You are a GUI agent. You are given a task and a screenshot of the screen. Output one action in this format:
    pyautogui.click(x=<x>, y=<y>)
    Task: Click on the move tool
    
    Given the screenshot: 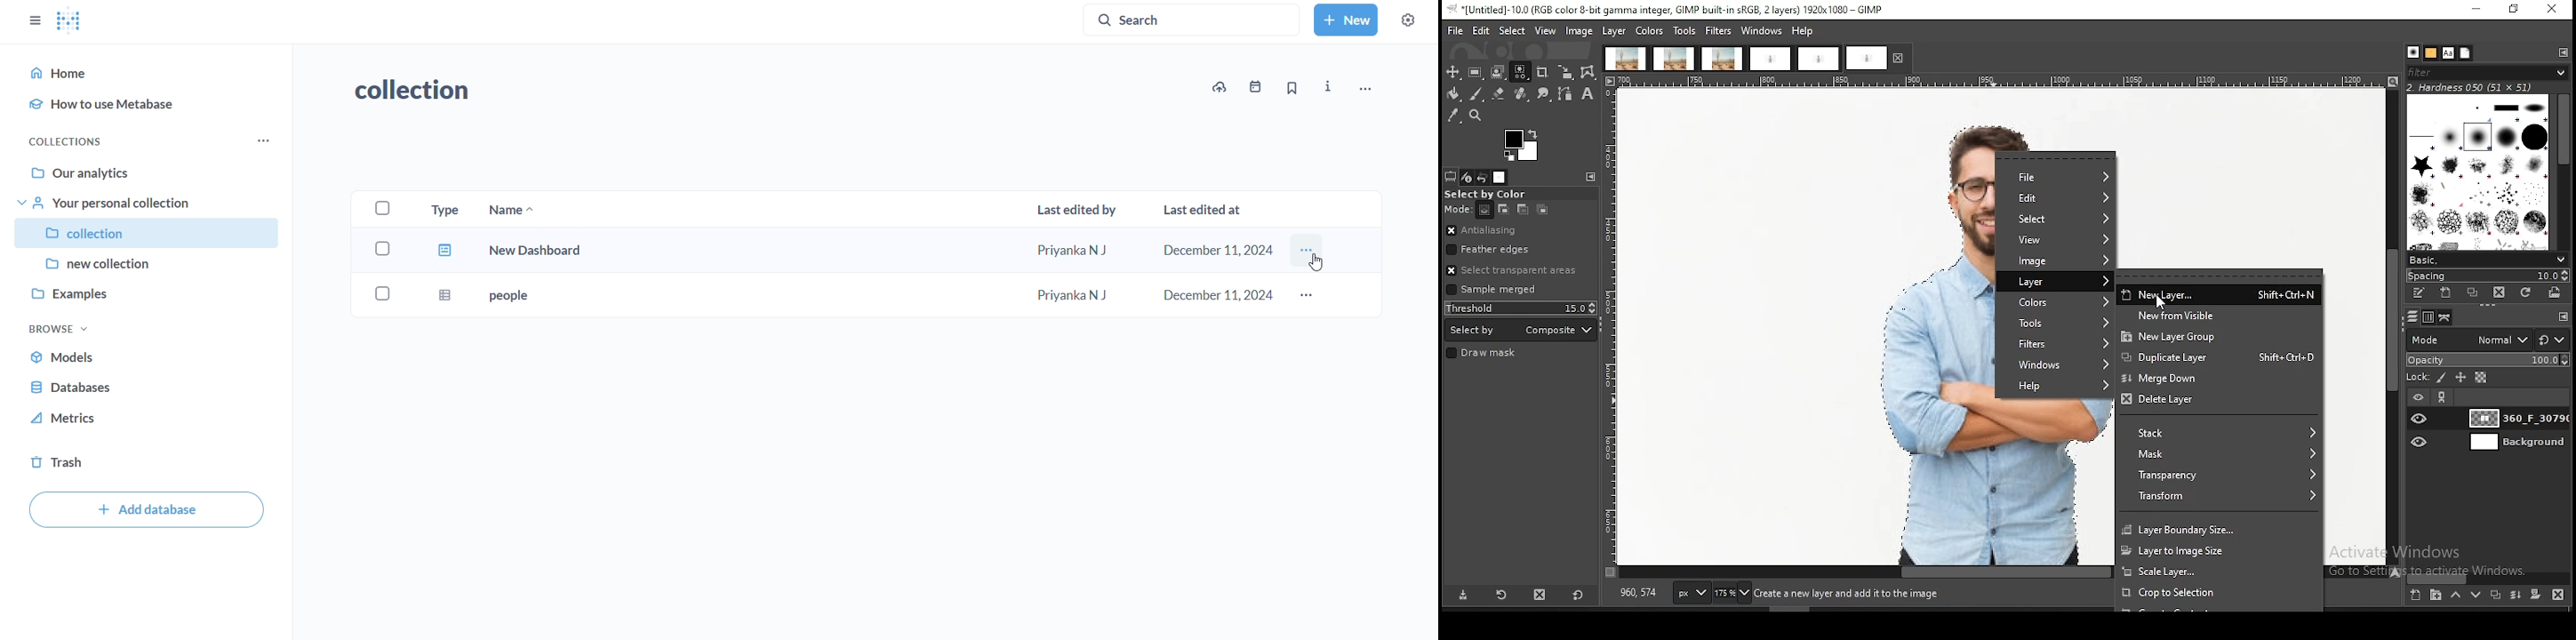 What is the action you would take?
    pyautogui.click(x=1452, y=72)
    